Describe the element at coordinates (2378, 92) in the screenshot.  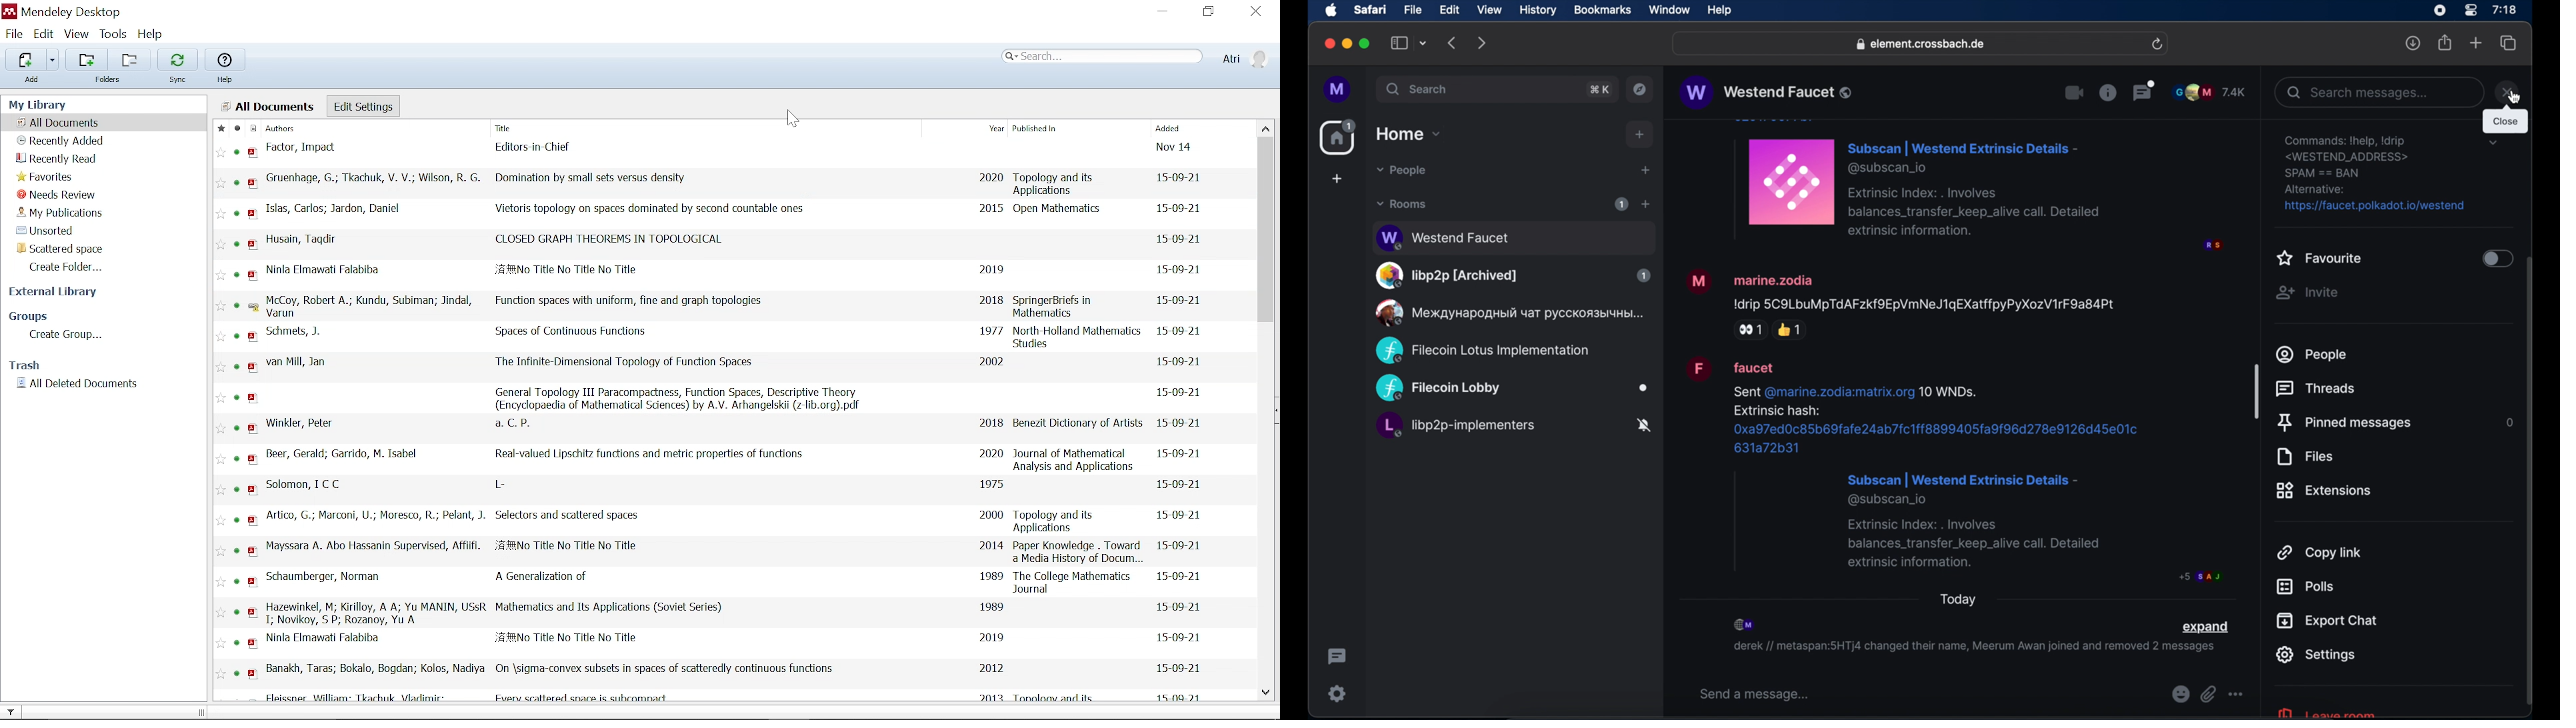
I see `search messages` at that location.